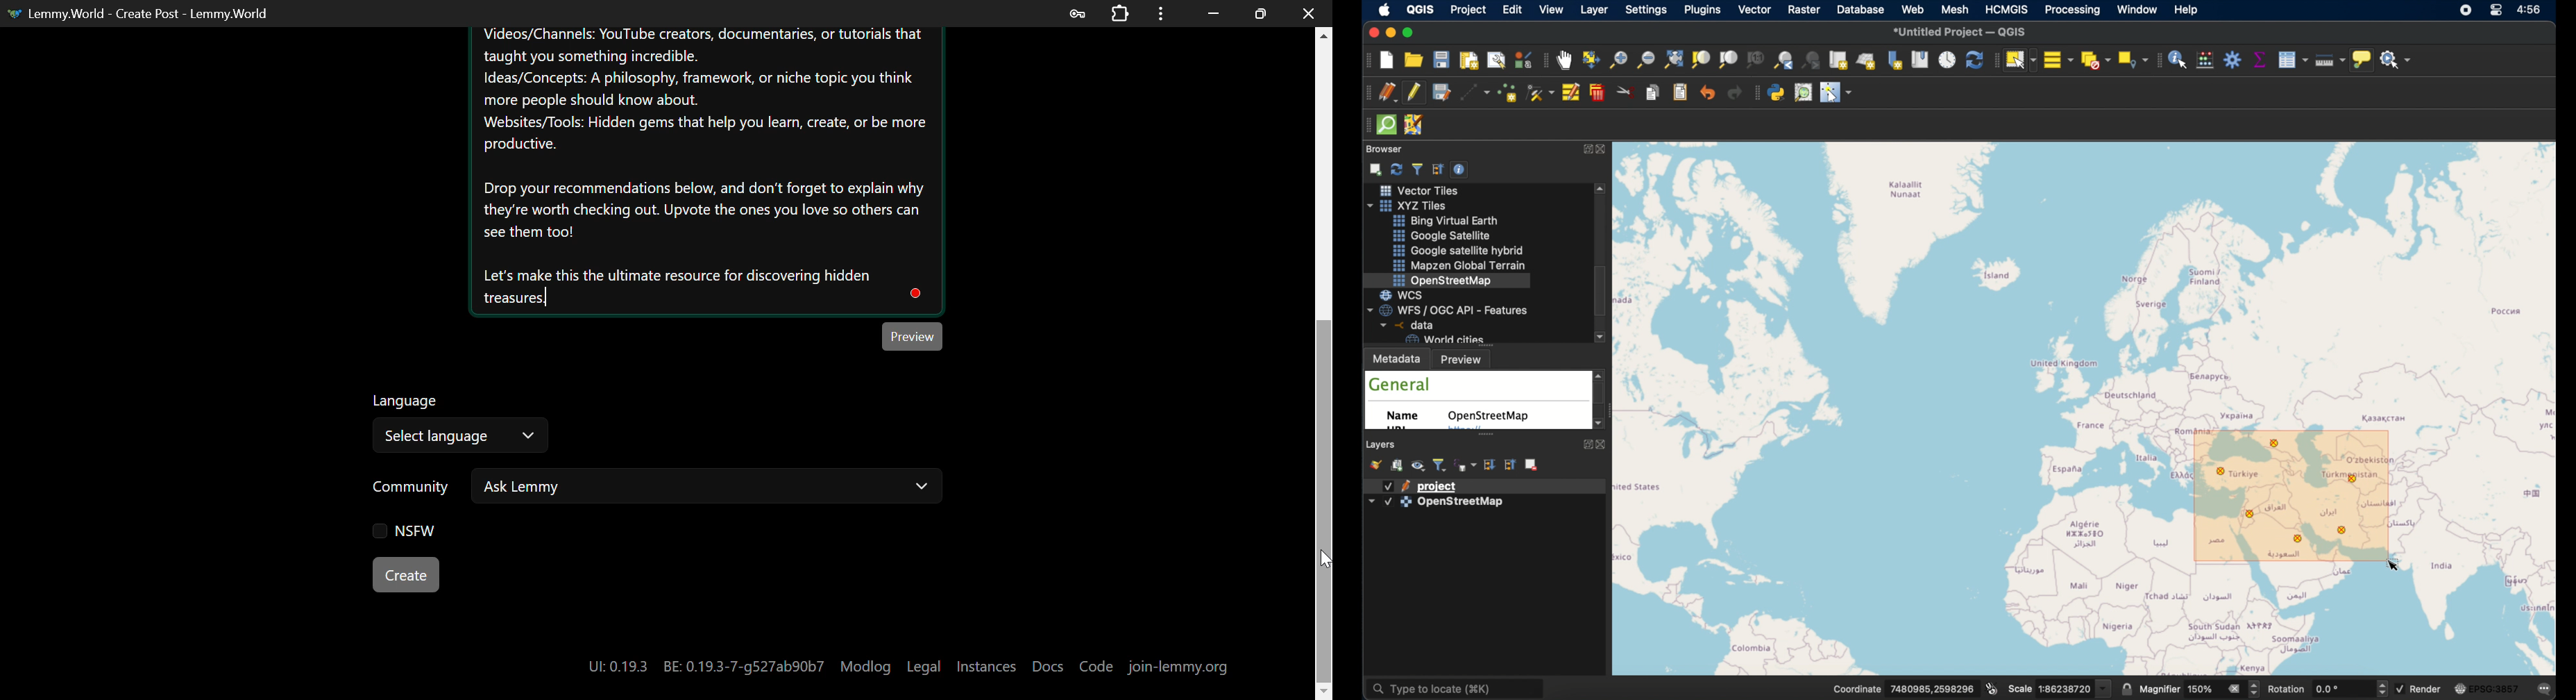  I want to click on maximize, so click(1411, 32).